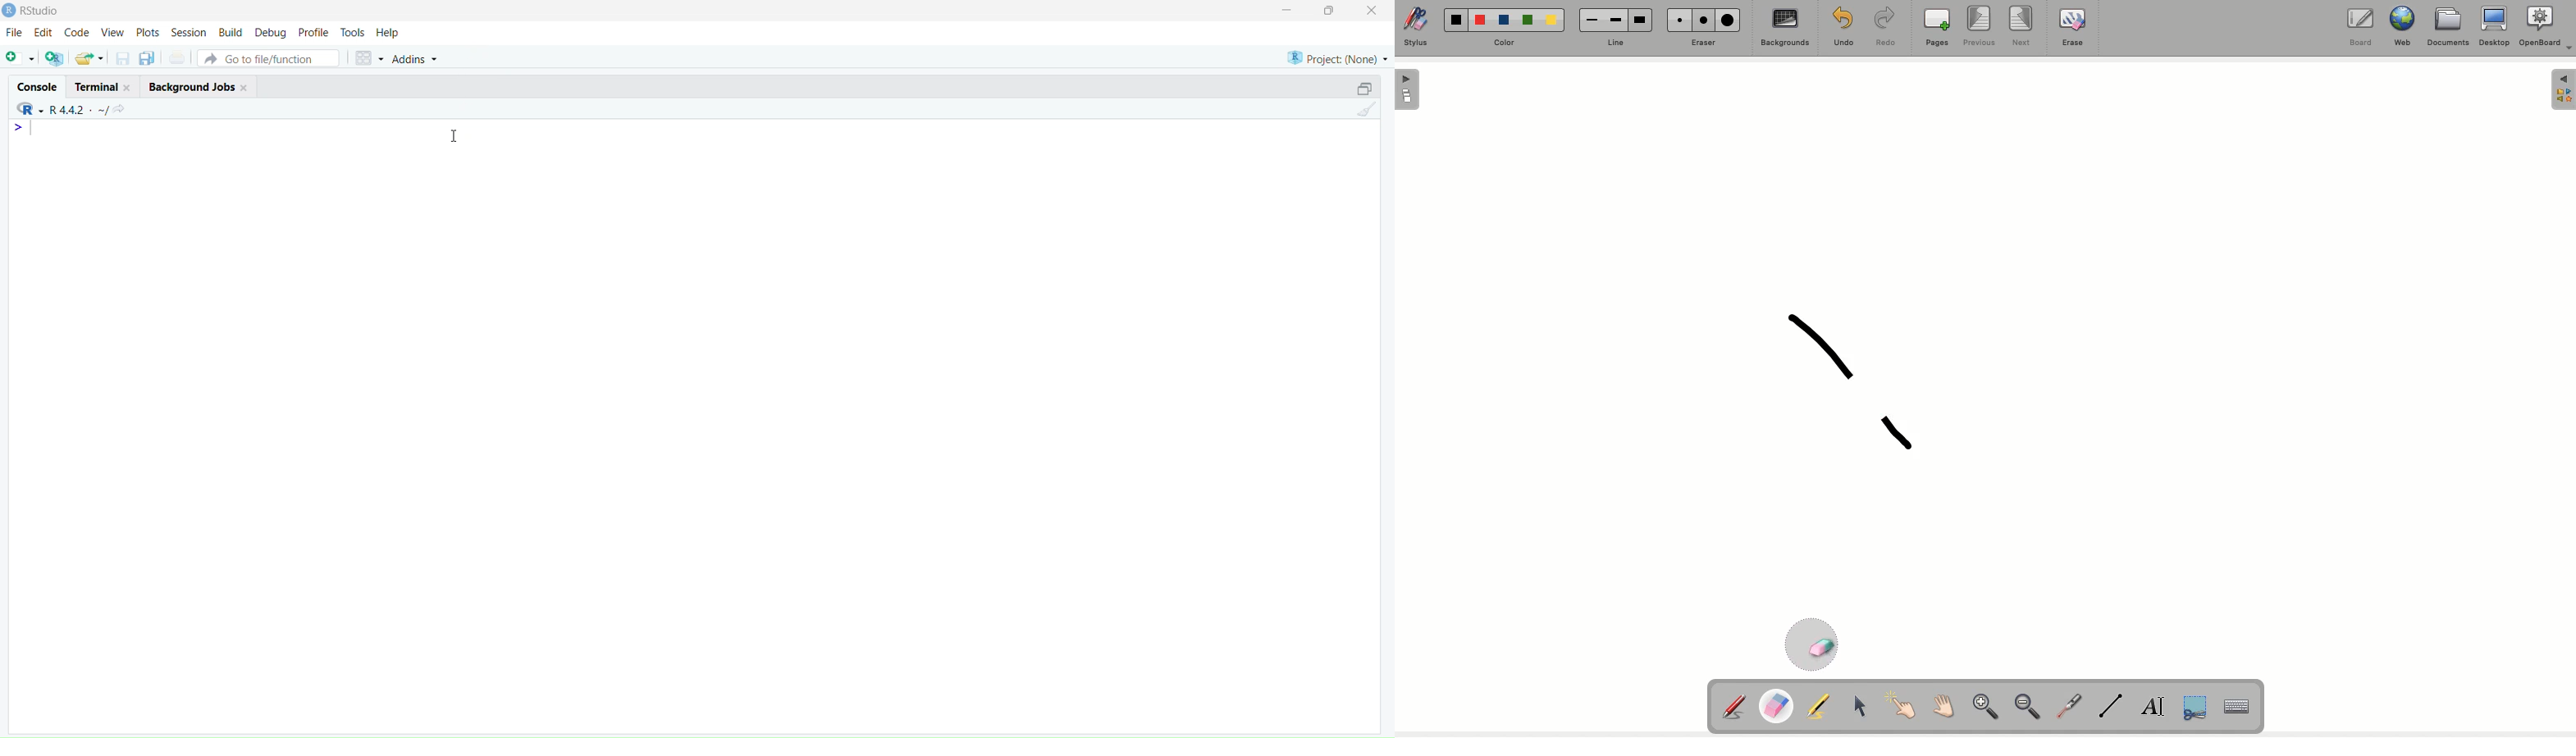 The width and height of the screenshot is (2576, 756). What do you see at coordinates (367, 59) in the screenshot?
I see `workspace panes` at bounding box center [367, 59].